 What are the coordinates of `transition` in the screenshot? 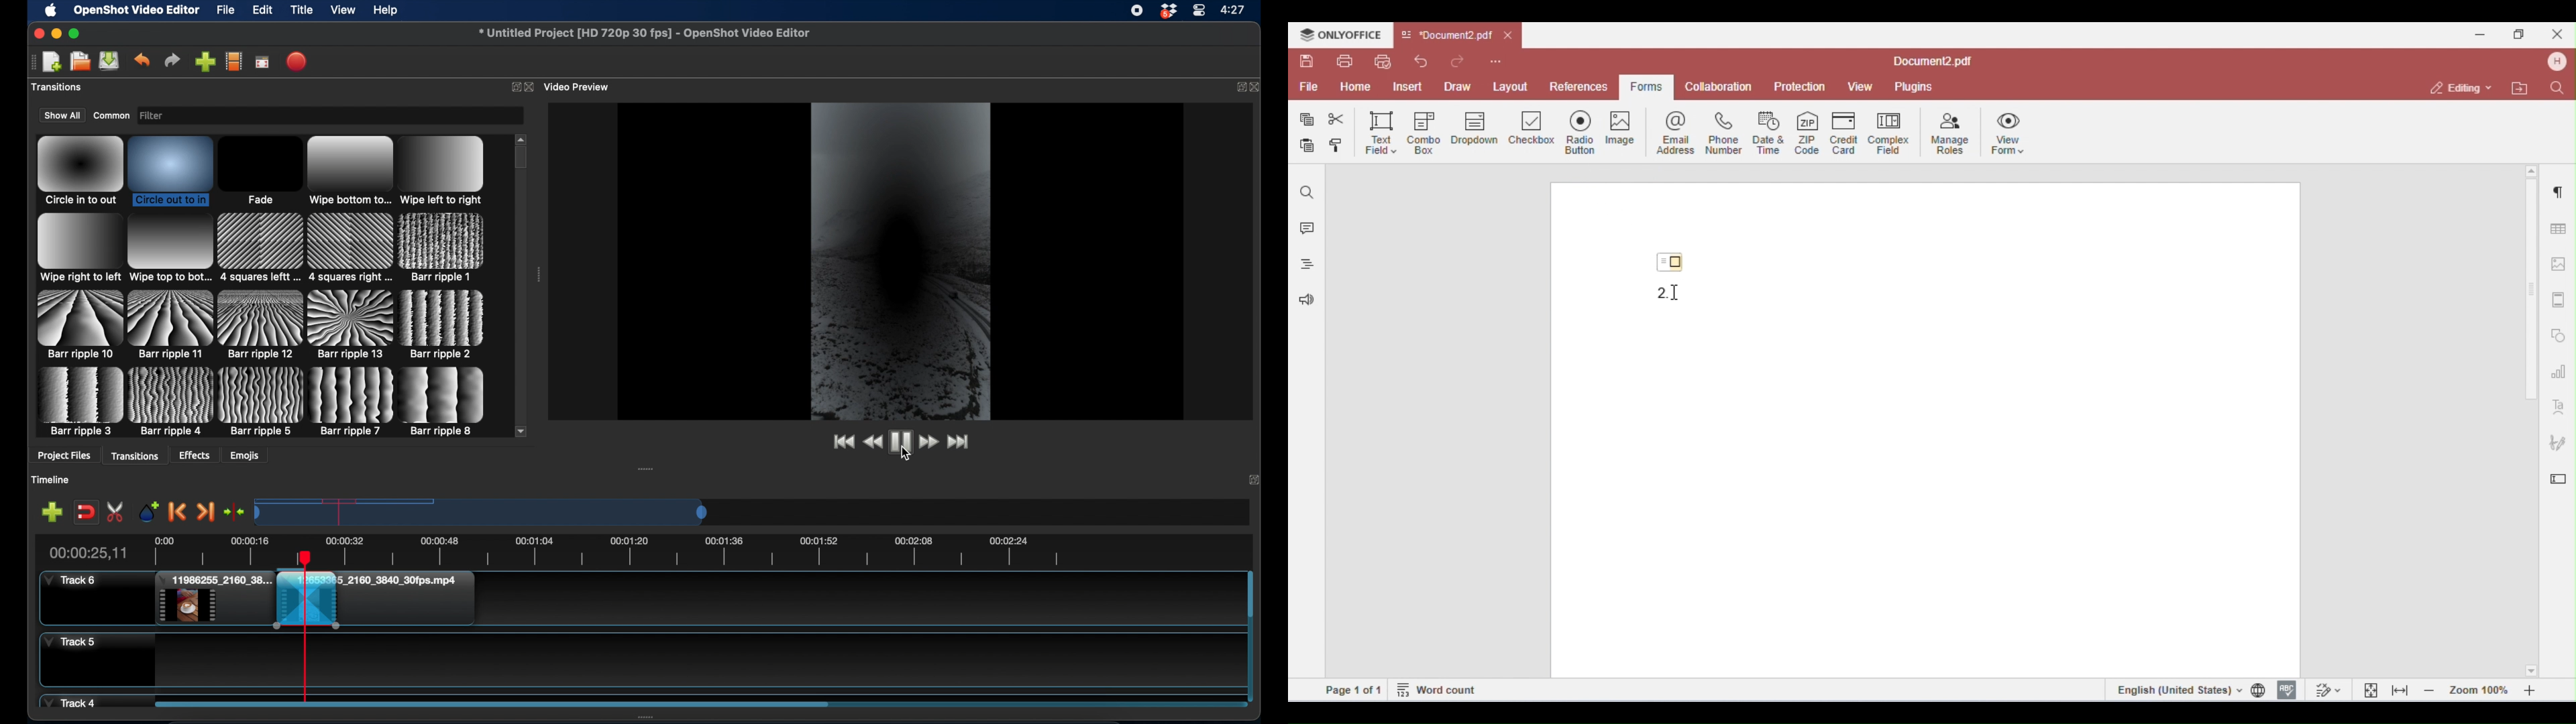 It's located at (352, 325).